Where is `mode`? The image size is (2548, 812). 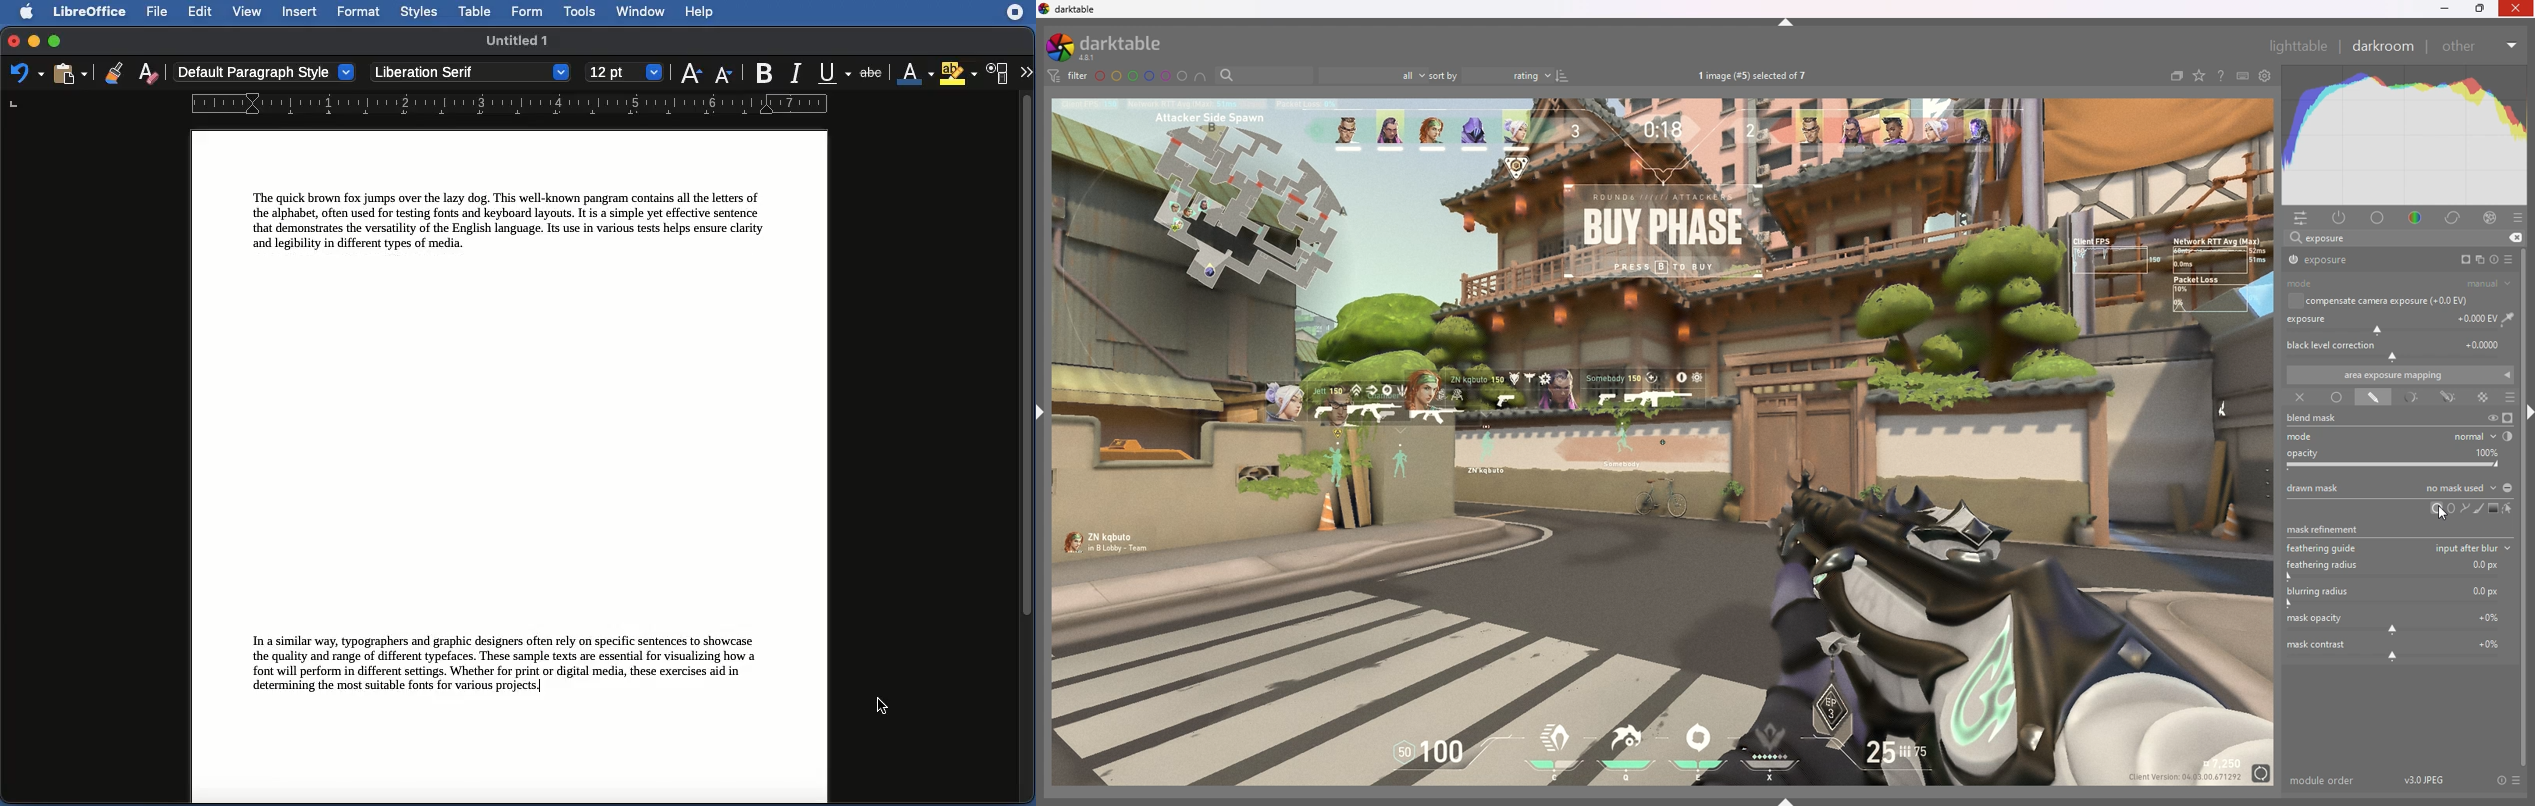
mode is located at coordinates (2400, 284).